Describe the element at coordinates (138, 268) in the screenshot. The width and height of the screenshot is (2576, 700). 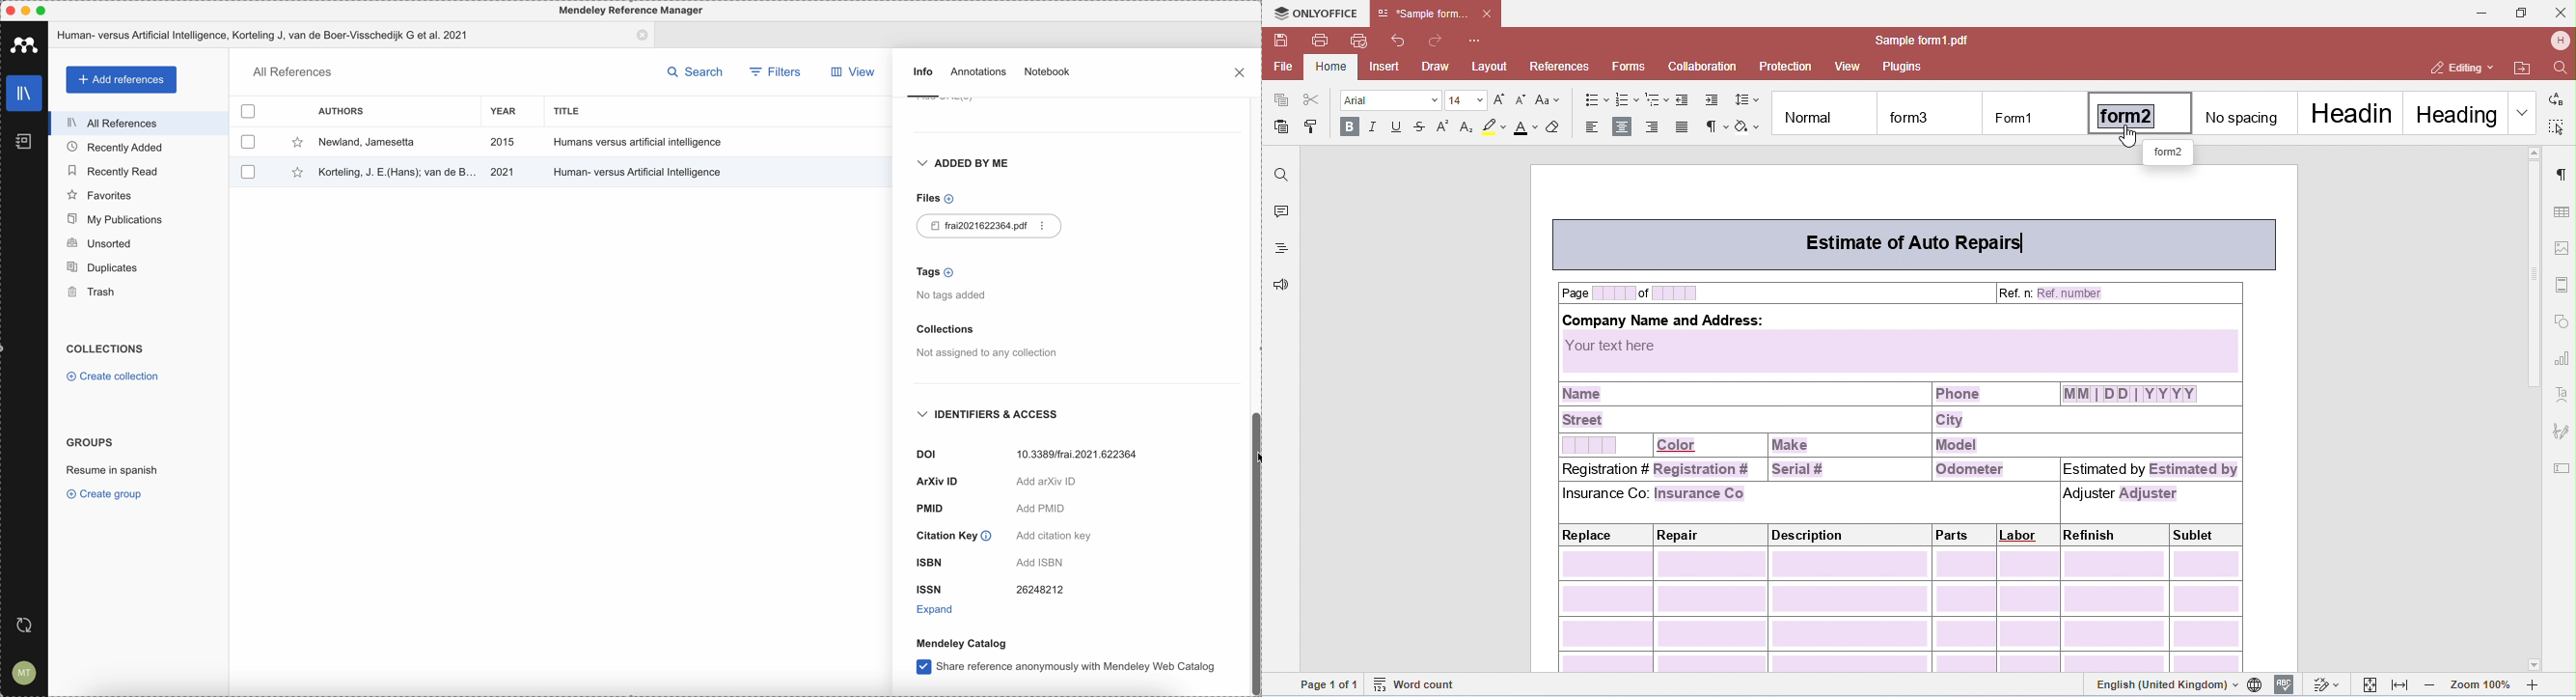
I see `duplicates` at that location.